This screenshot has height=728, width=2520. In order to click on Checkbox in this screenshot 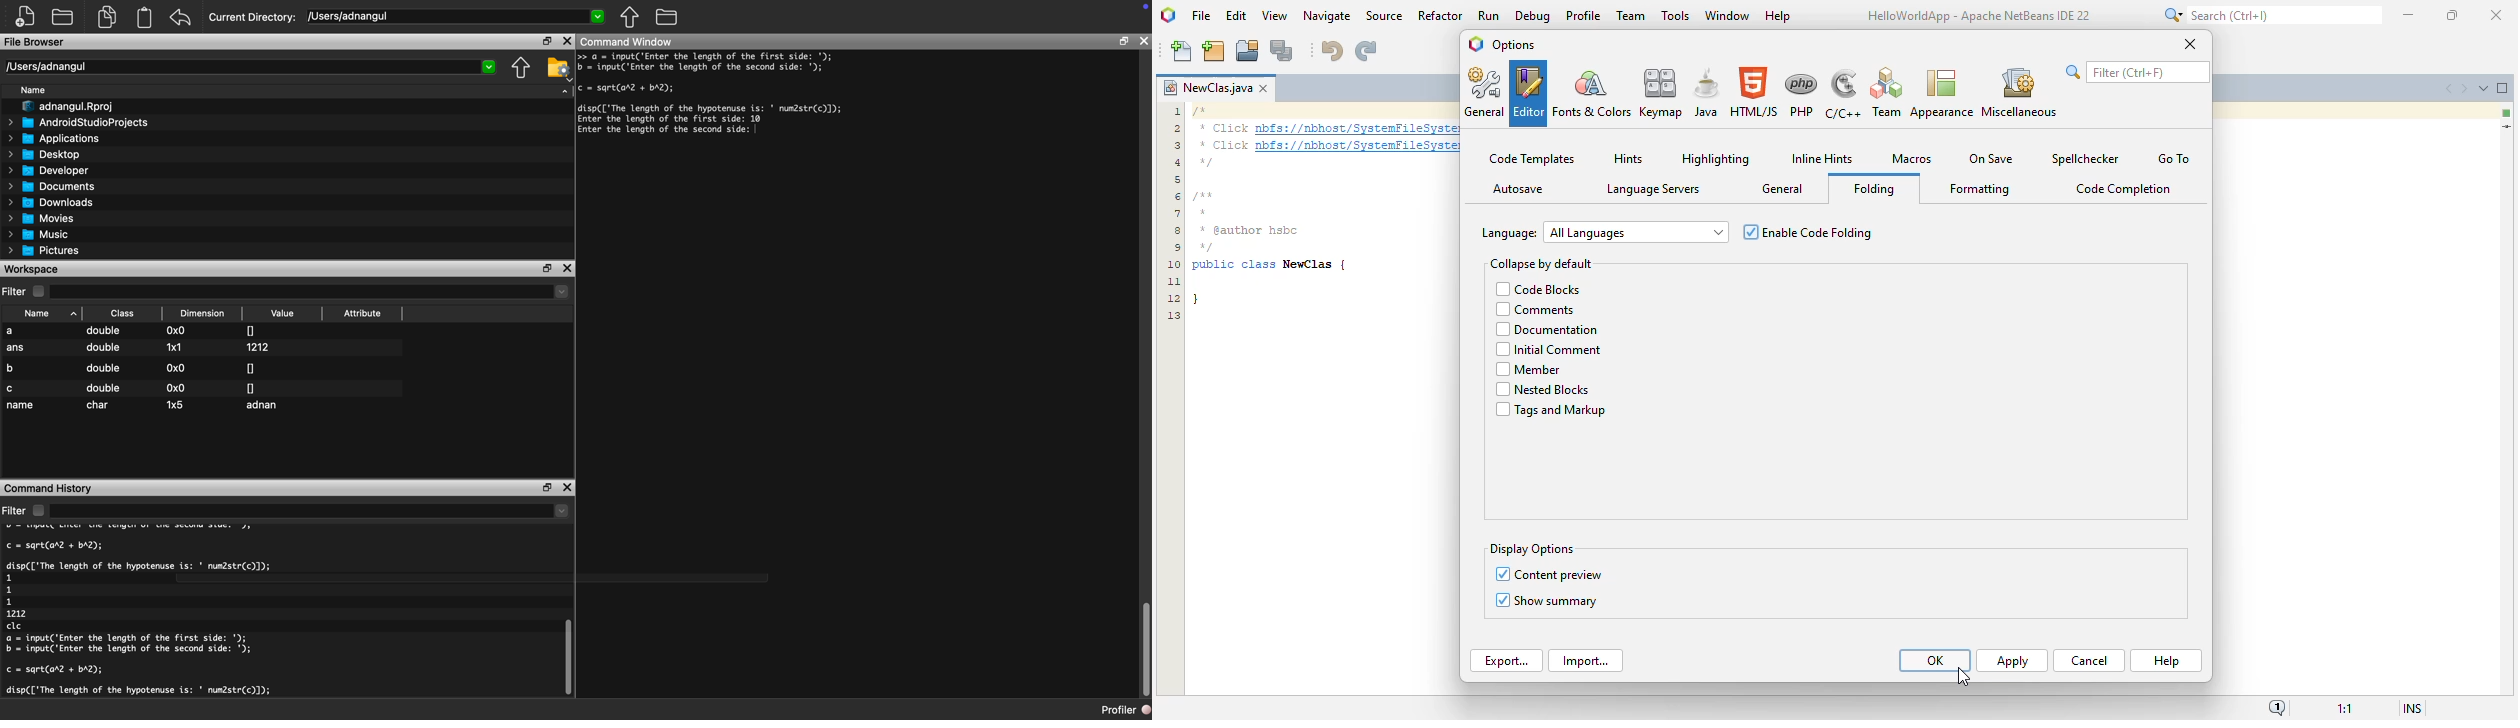, I will do `click(1499, 600)`.